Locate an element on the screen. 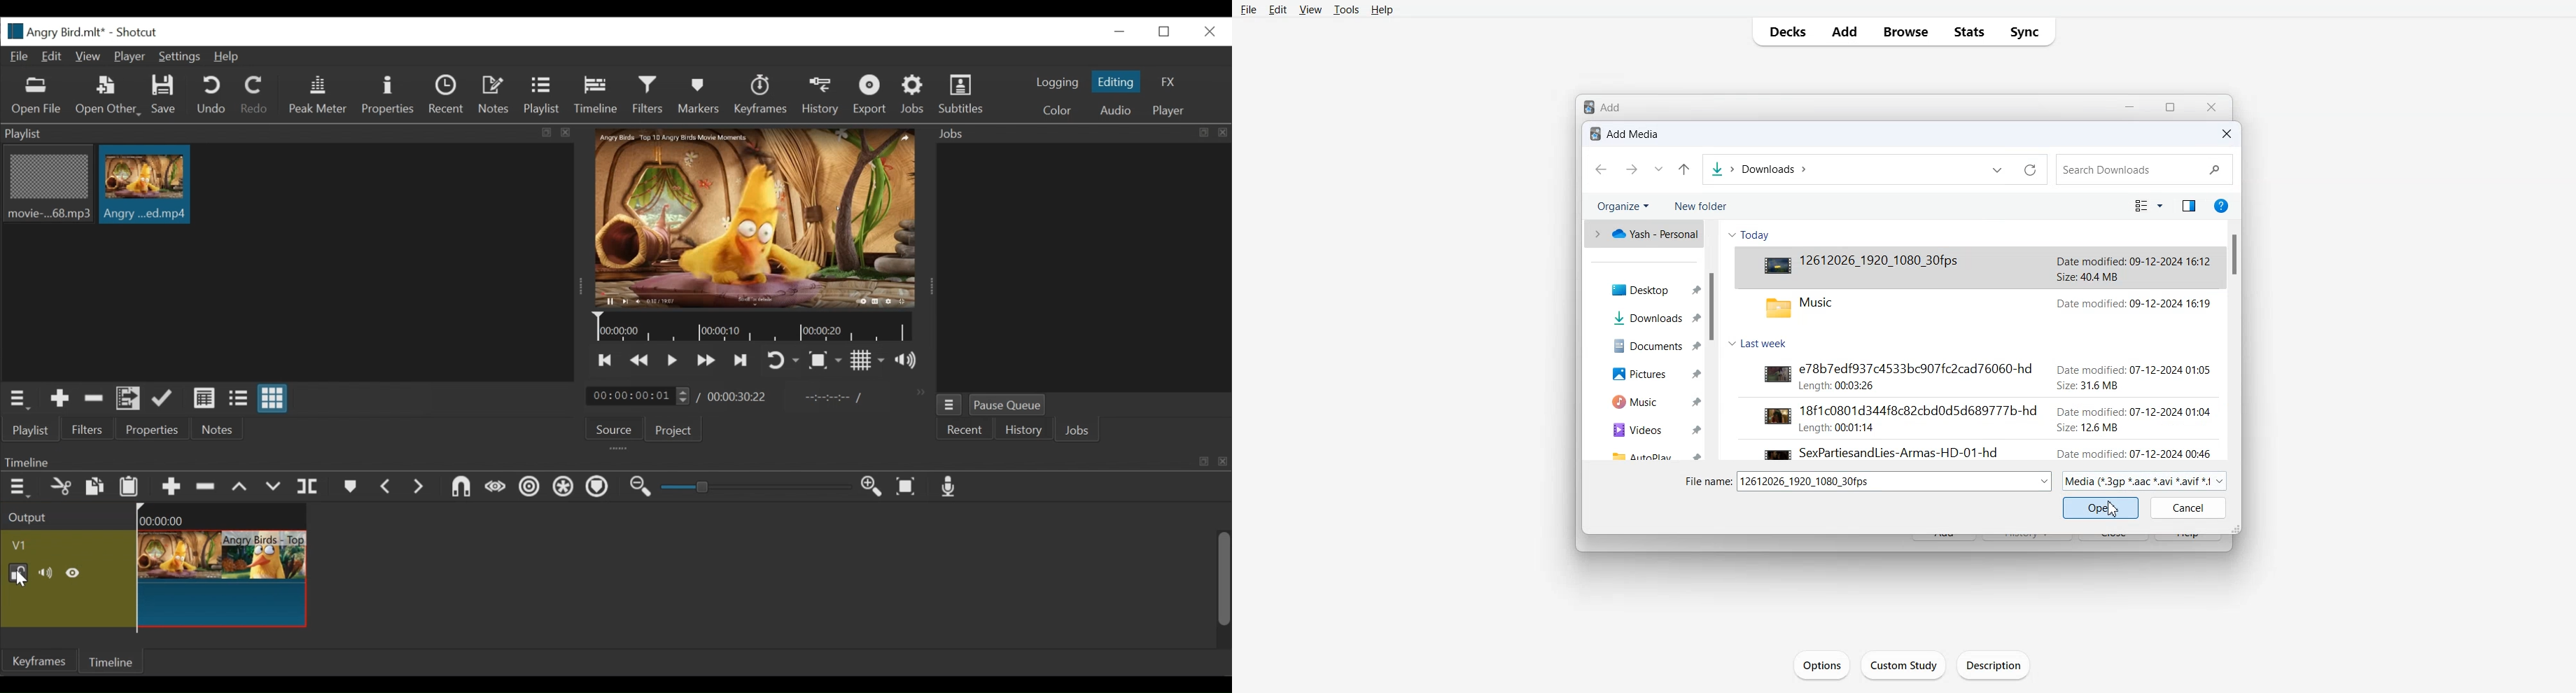  video file is located at coordinates (1891, 417).